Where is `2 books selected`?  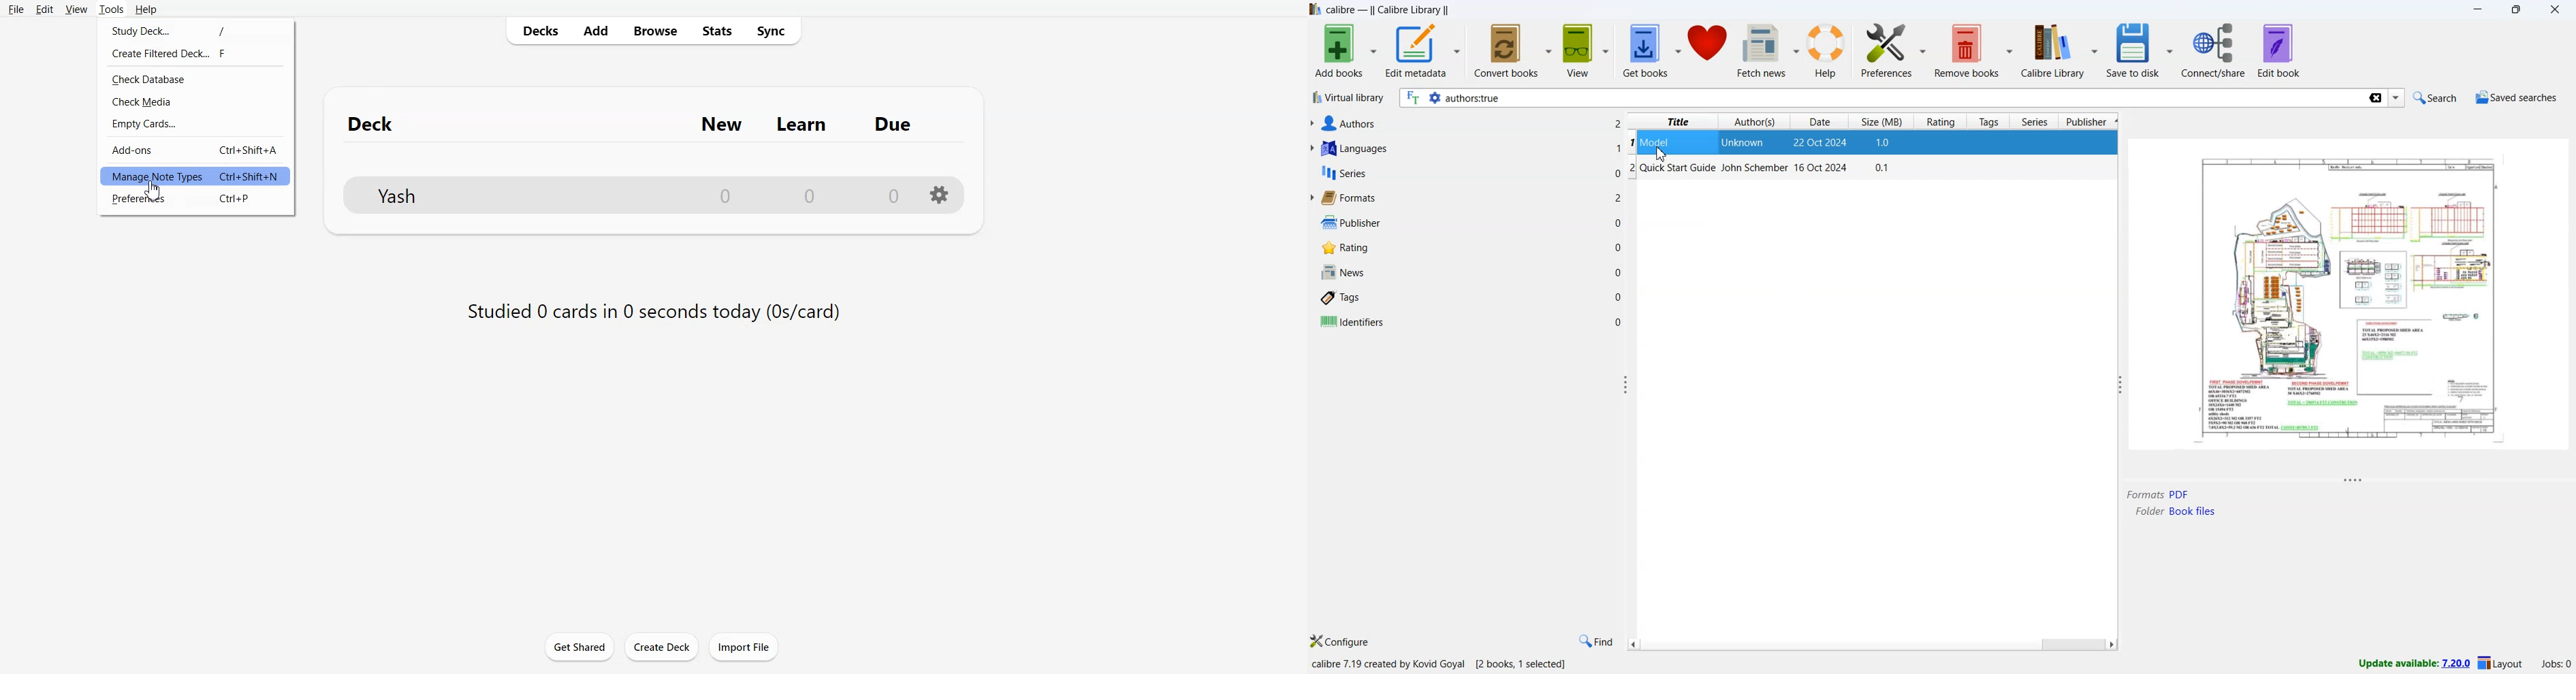
2 books selected is located at coordinates (1524, 665).